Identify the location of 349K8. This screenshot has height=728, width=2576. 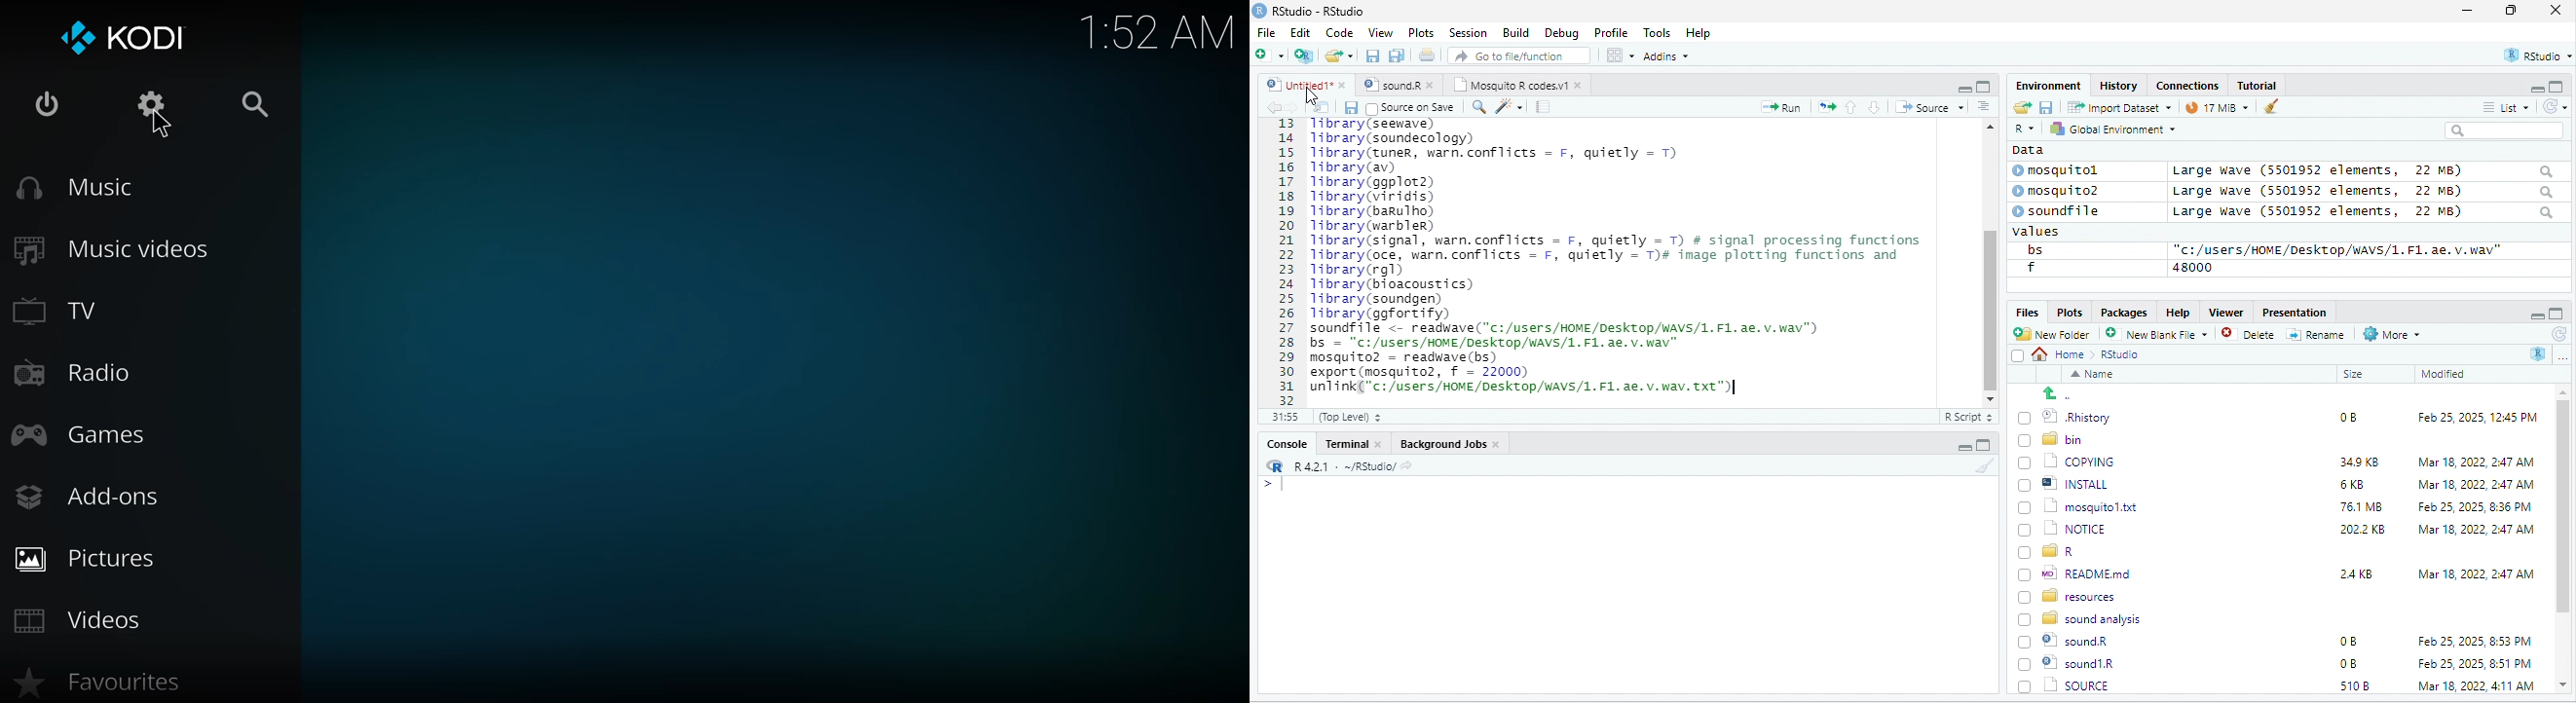
(2360, 462).